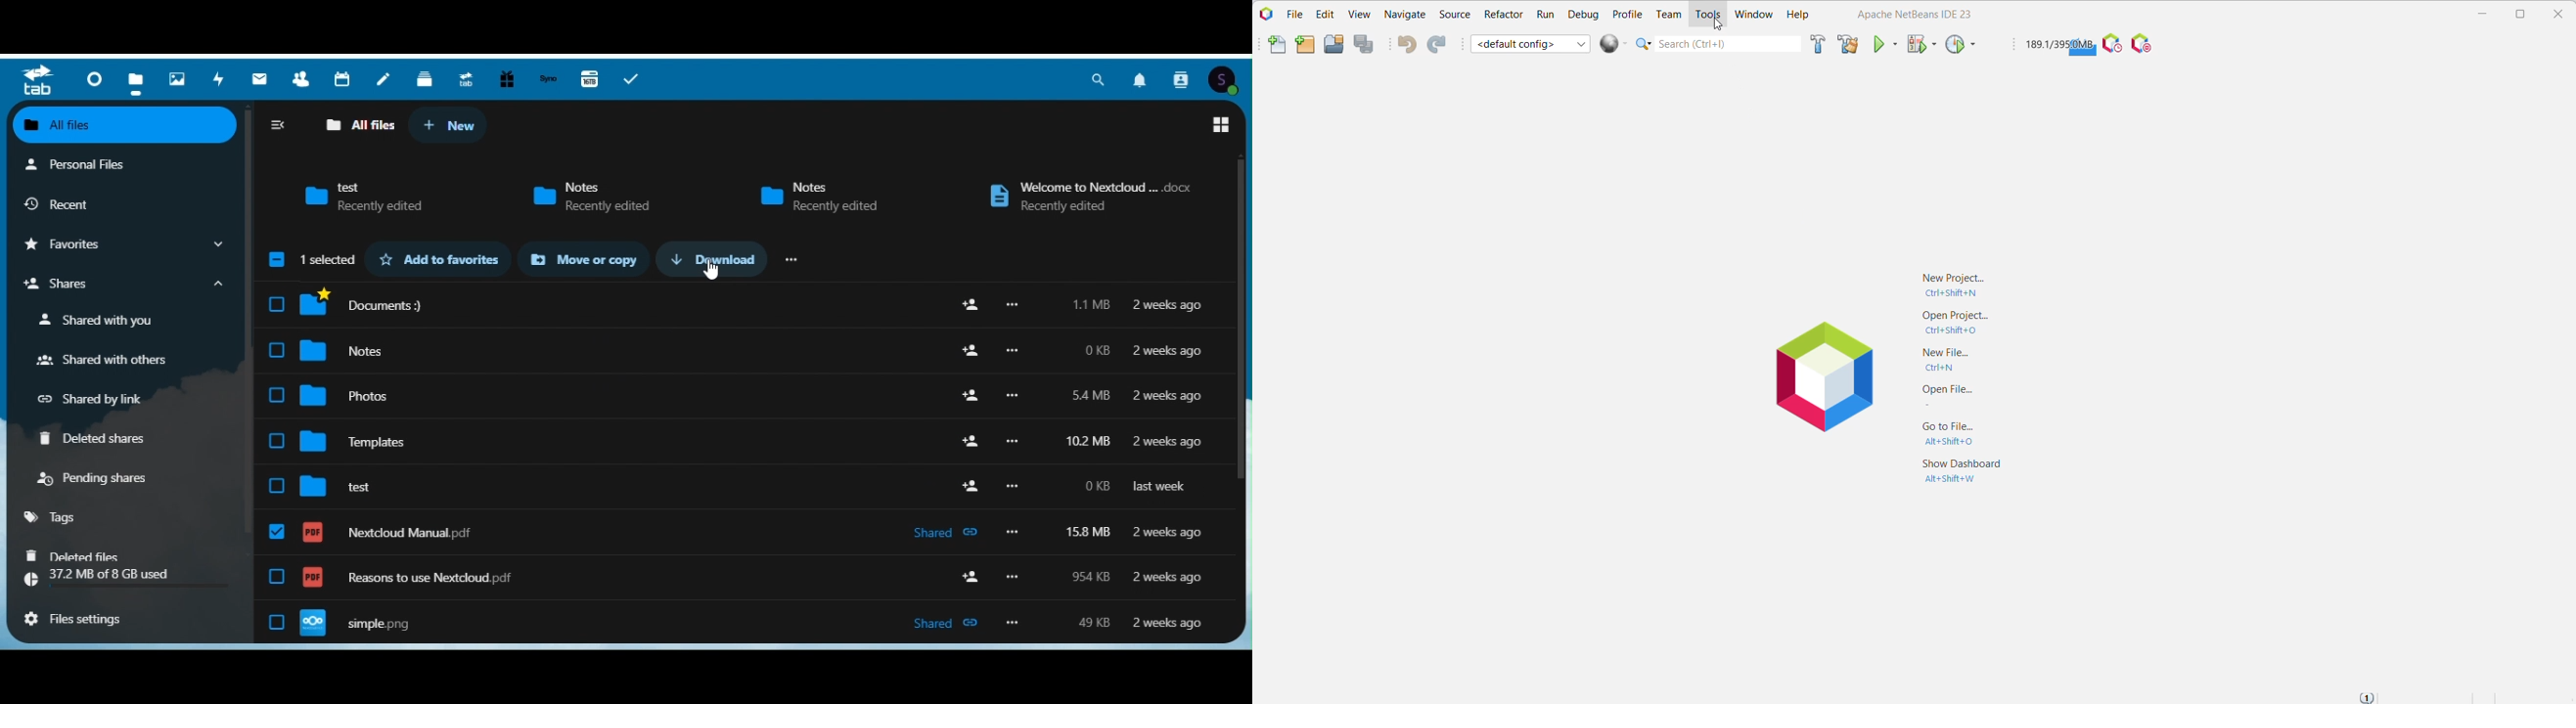  What do you see at coordinates (220, 76) in the screenshot?
I see `Activity` at bounding box center [220, 76].